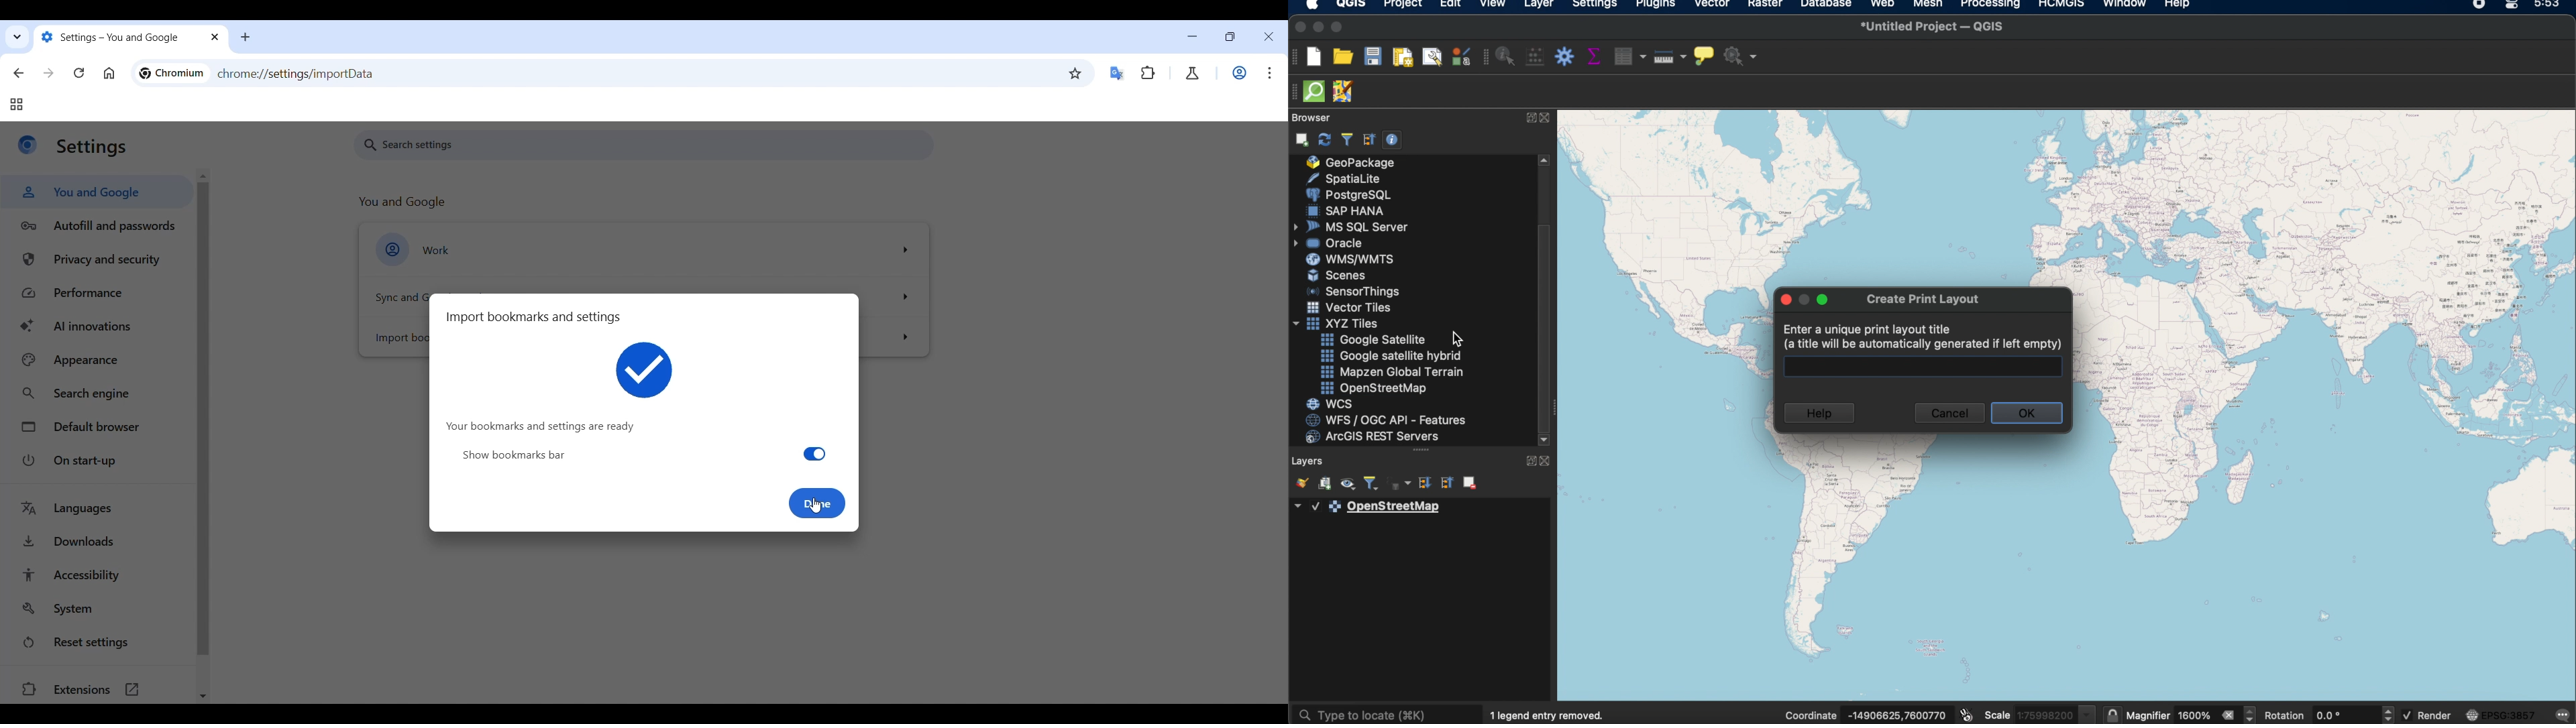 The width and height of the screenshot is (2576, 728). I want to click on control center, so click(2512, 7).